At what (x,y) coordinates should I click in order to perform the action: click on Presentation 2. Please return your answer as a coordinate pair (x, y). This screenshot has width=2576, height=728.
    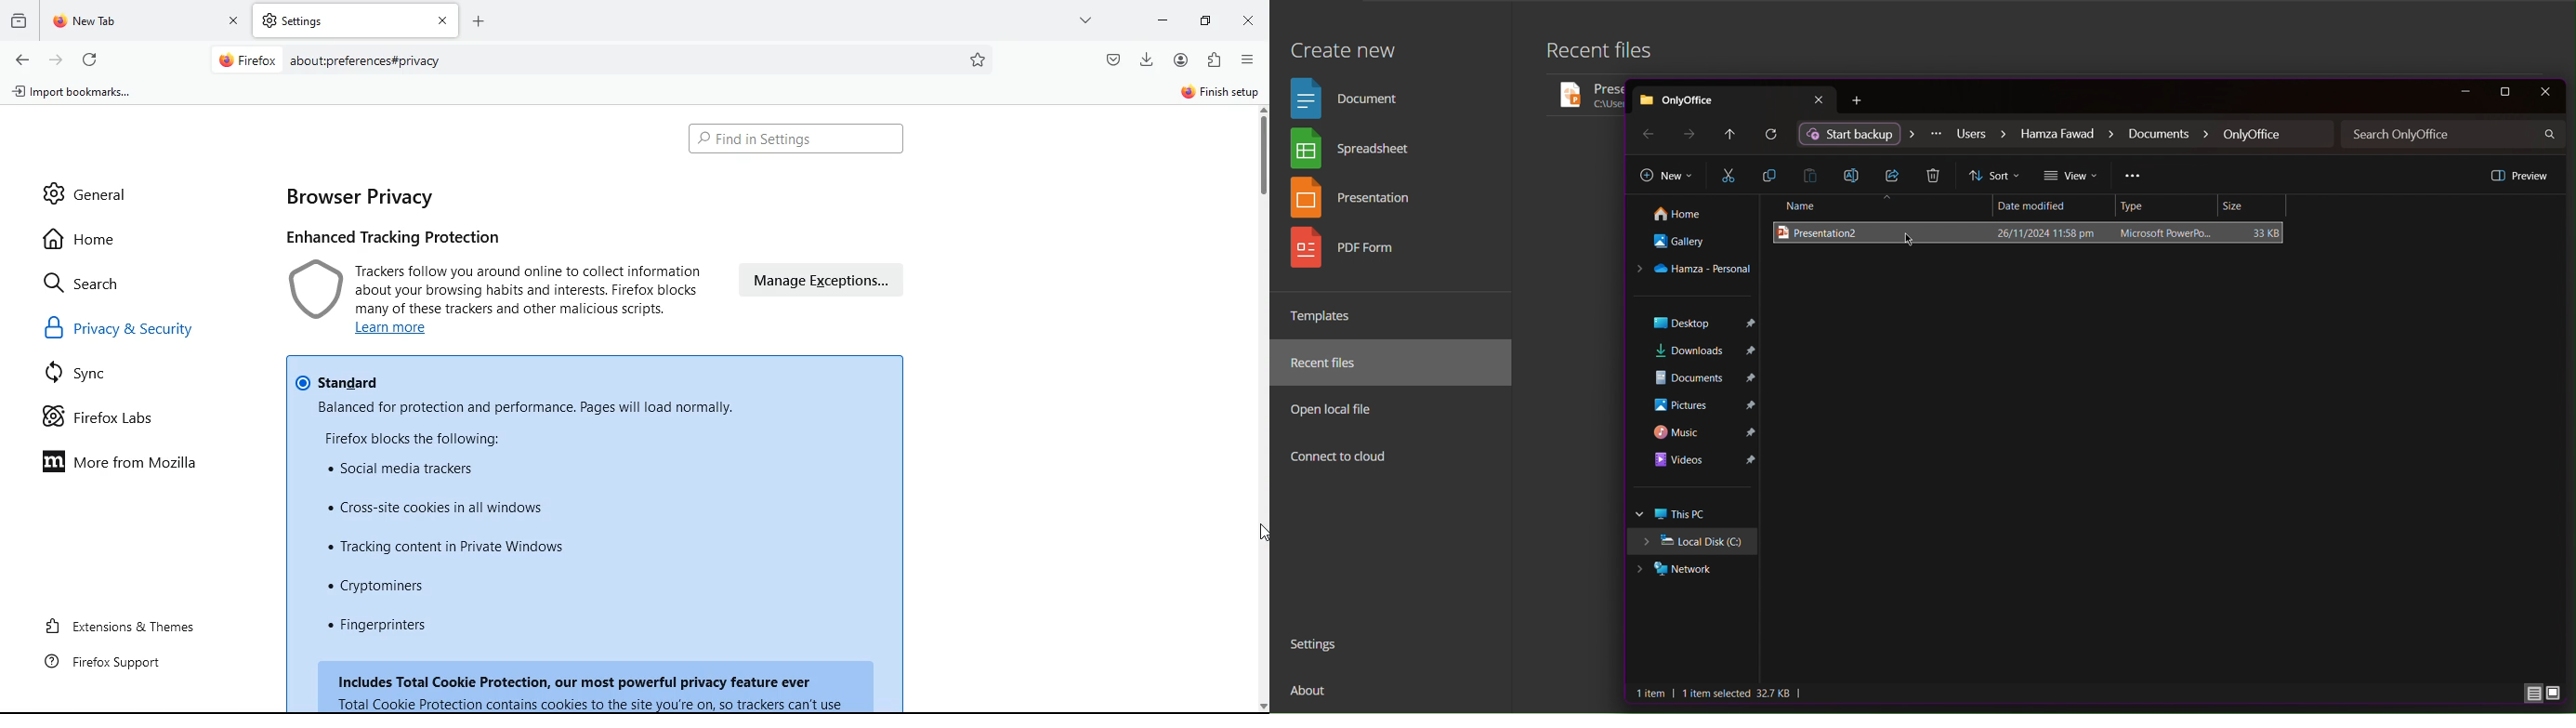
    Looking at the image, I should click on (2034, 233).